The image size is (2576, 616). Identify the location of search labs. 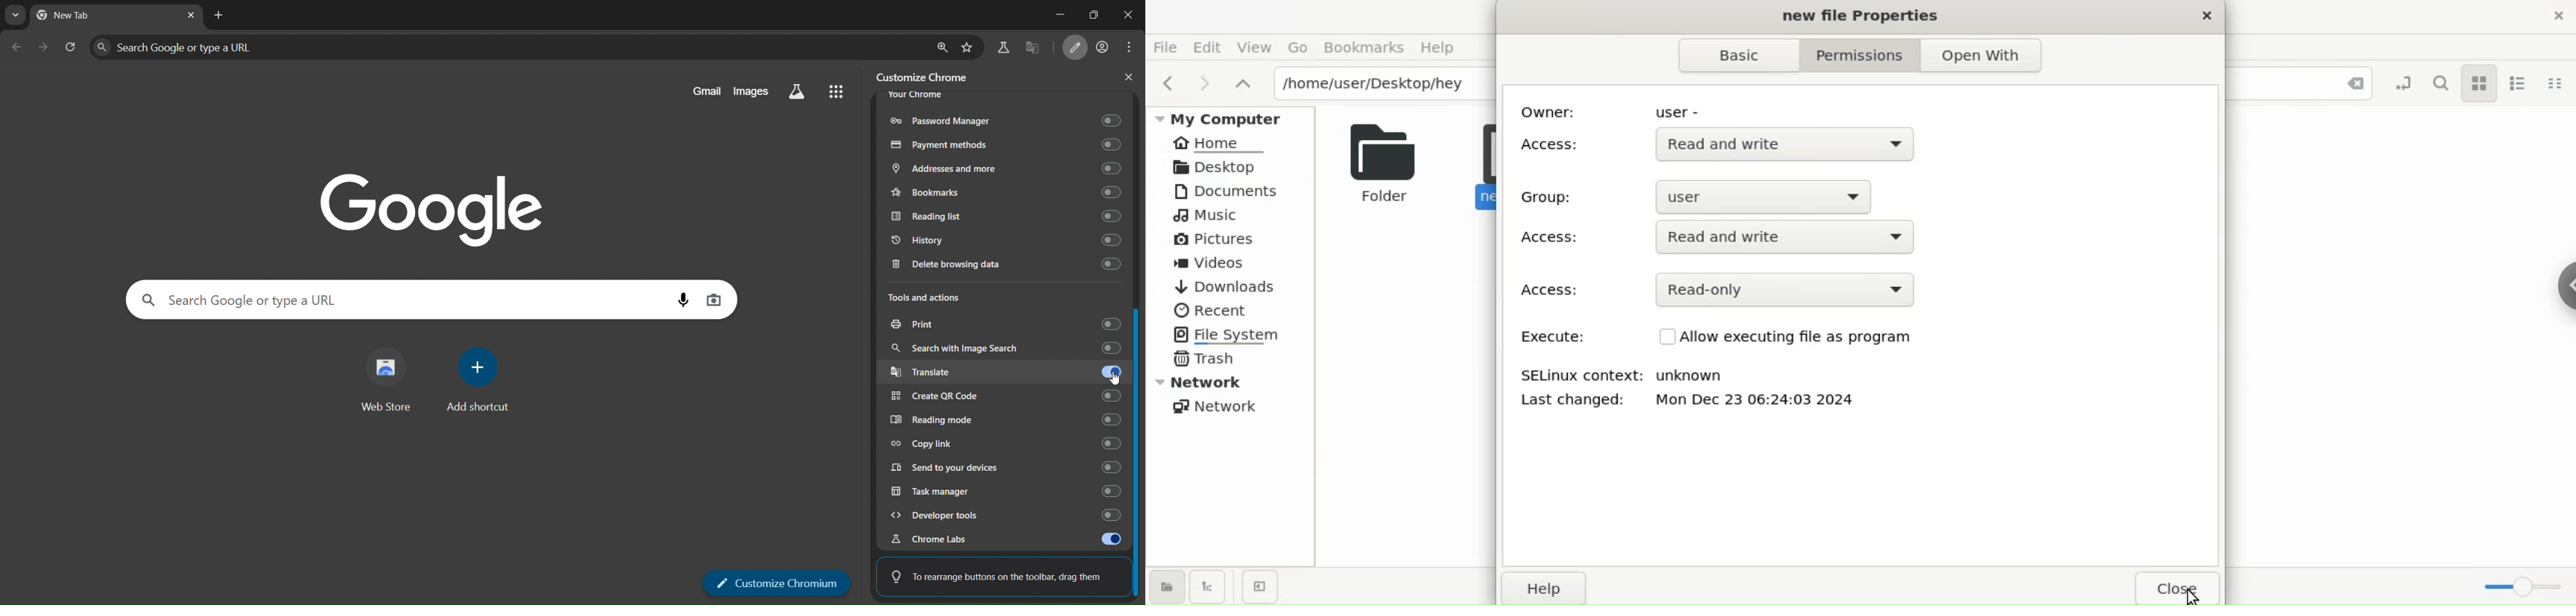
(1002, 47).